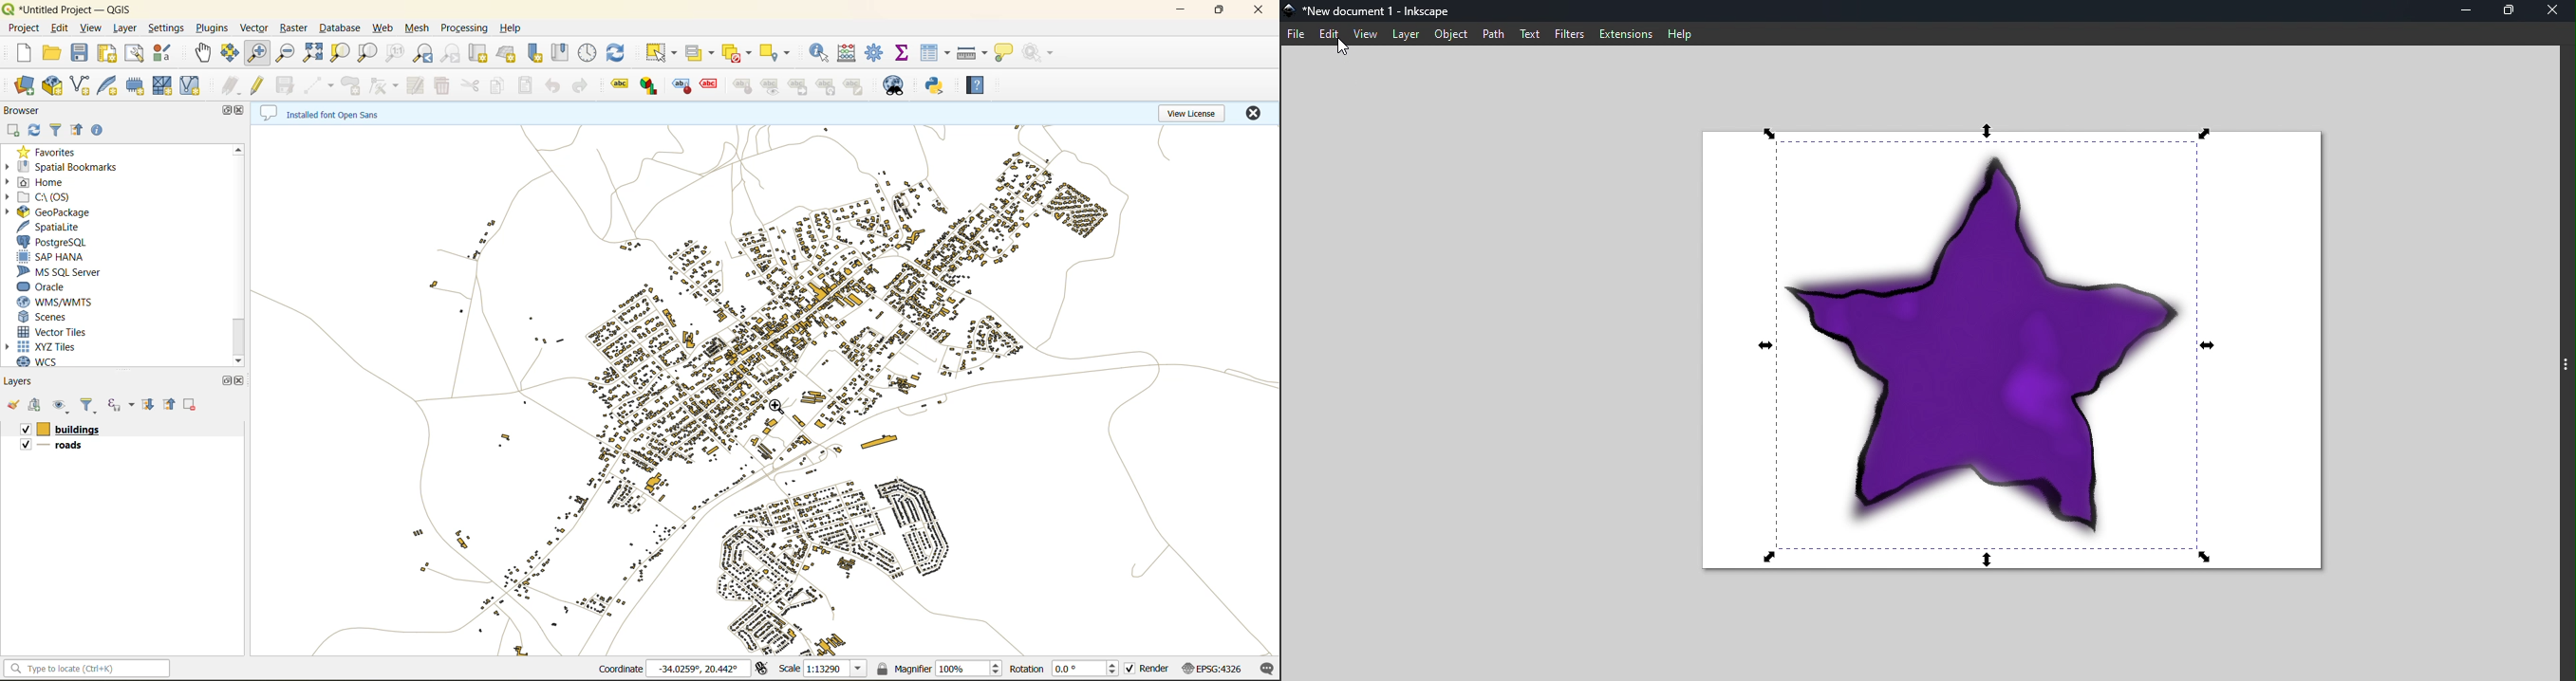 The width and height of the screenshot is (2576, 700). What do you see at coordinates (55, 130) in the screenshot?
I see `filter` at bounding box center [55, 130].